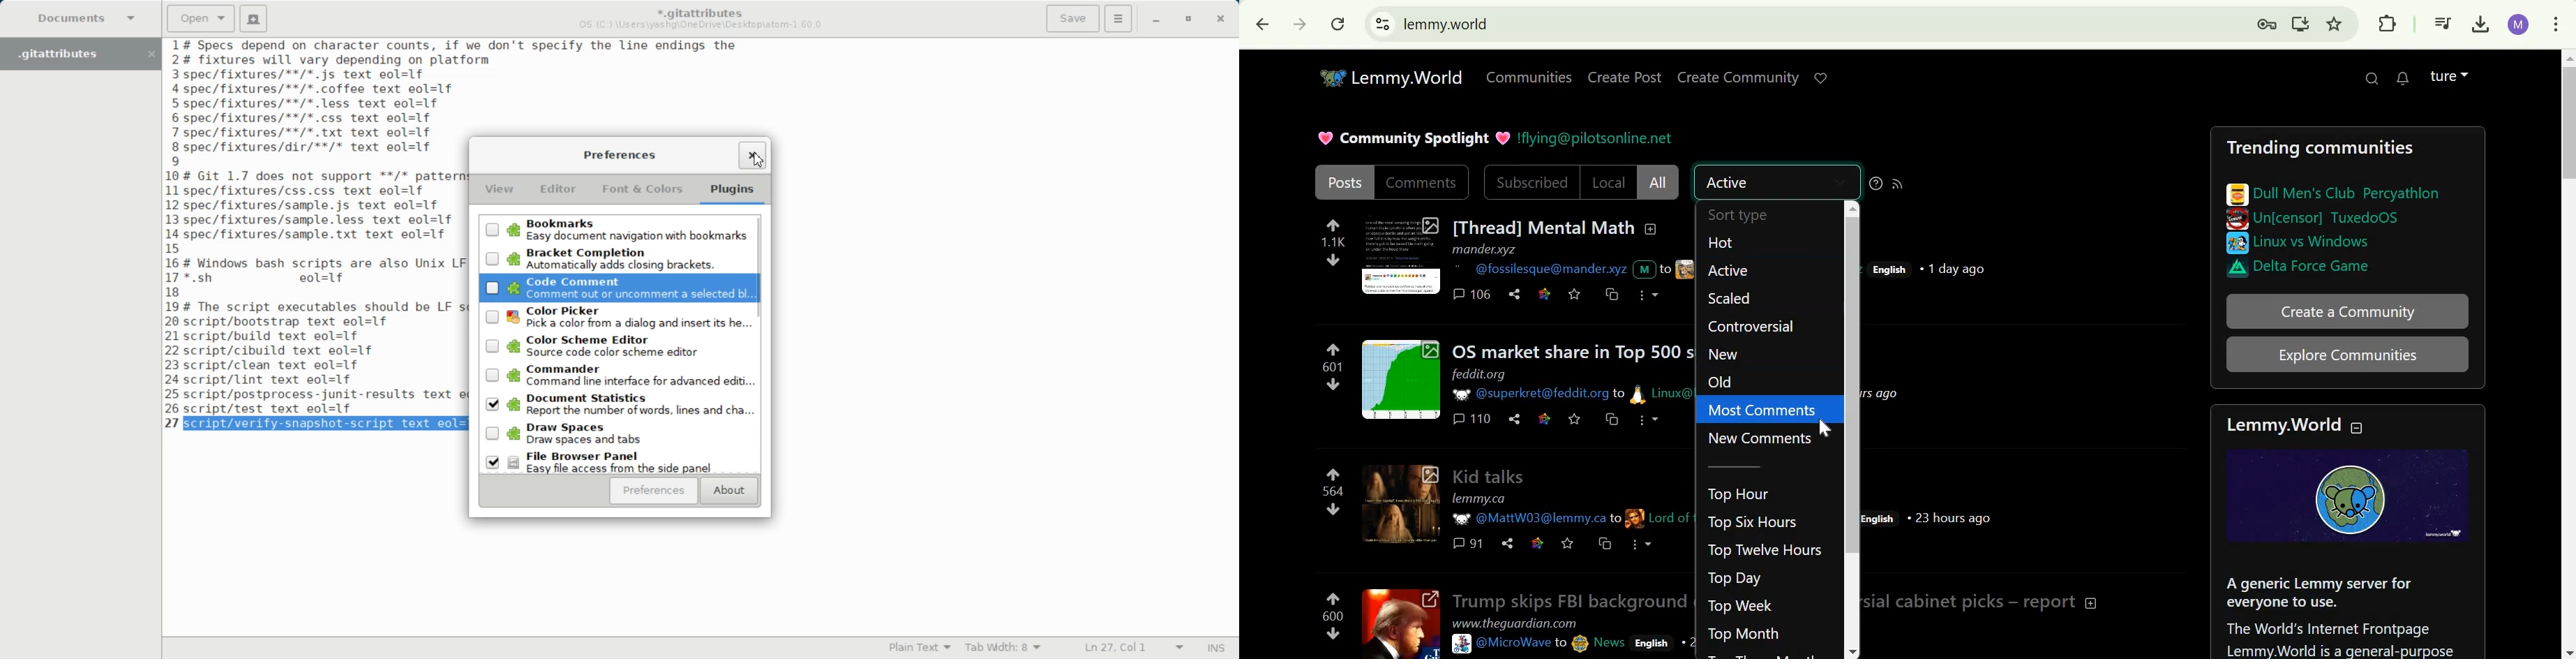  What do you see at coordinates (1401, 255) in the screenshot?
I see `Expand` at bounding box center [1401, 255].